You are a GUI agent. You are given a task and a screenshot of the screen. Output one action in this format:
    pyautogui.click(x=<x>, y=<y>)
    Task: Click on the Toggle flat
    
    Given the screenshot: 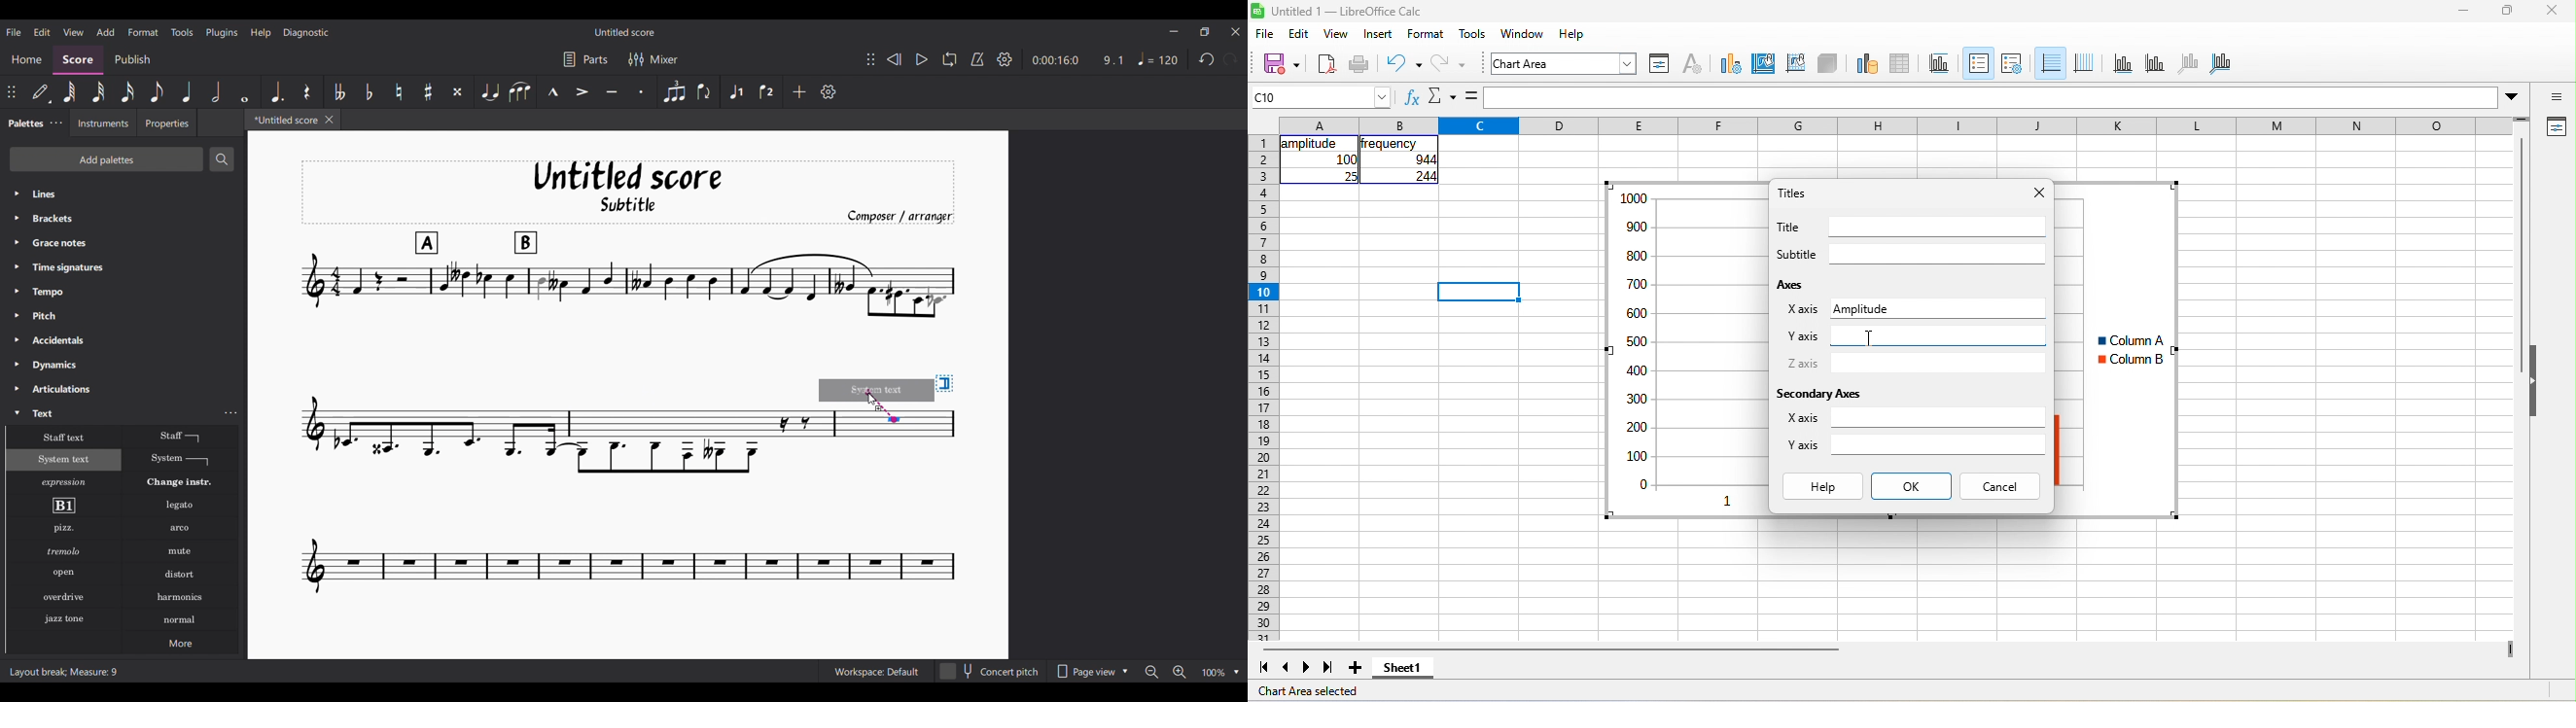 What is the action you would take?
    pyautogui.click(x=369, y=92)
    